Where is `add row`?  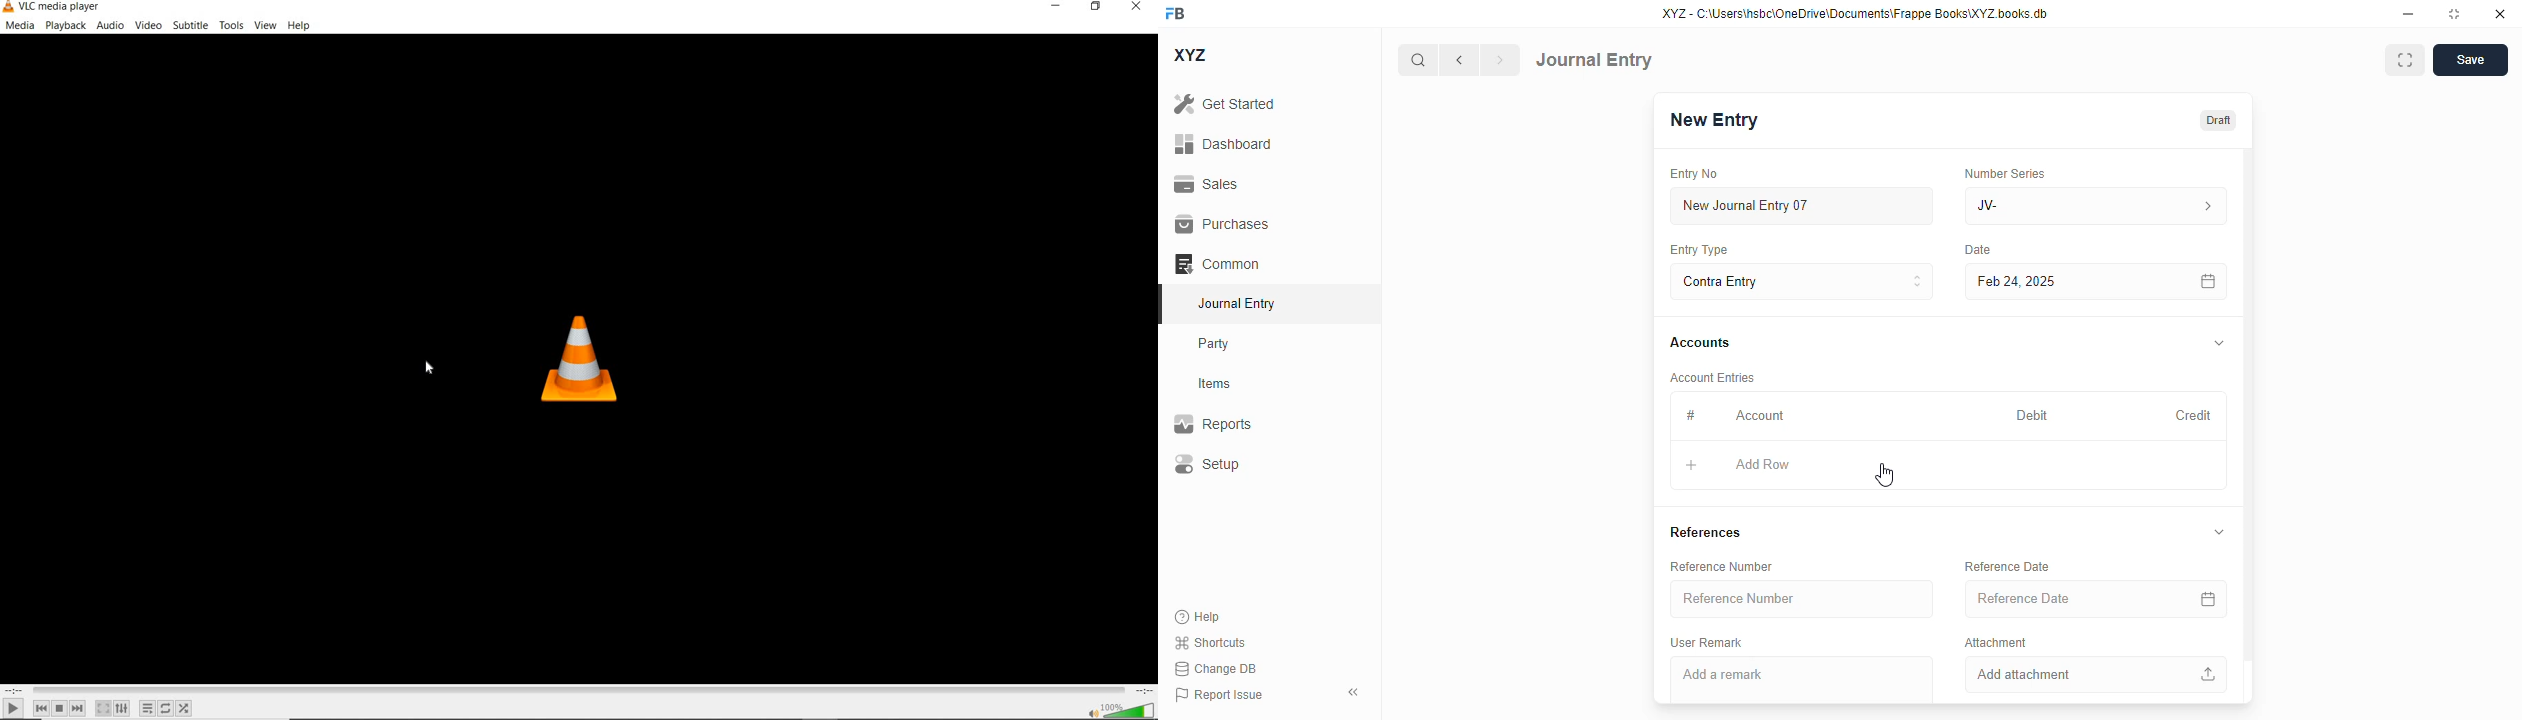
add row is located at coordinates (1762, 464).